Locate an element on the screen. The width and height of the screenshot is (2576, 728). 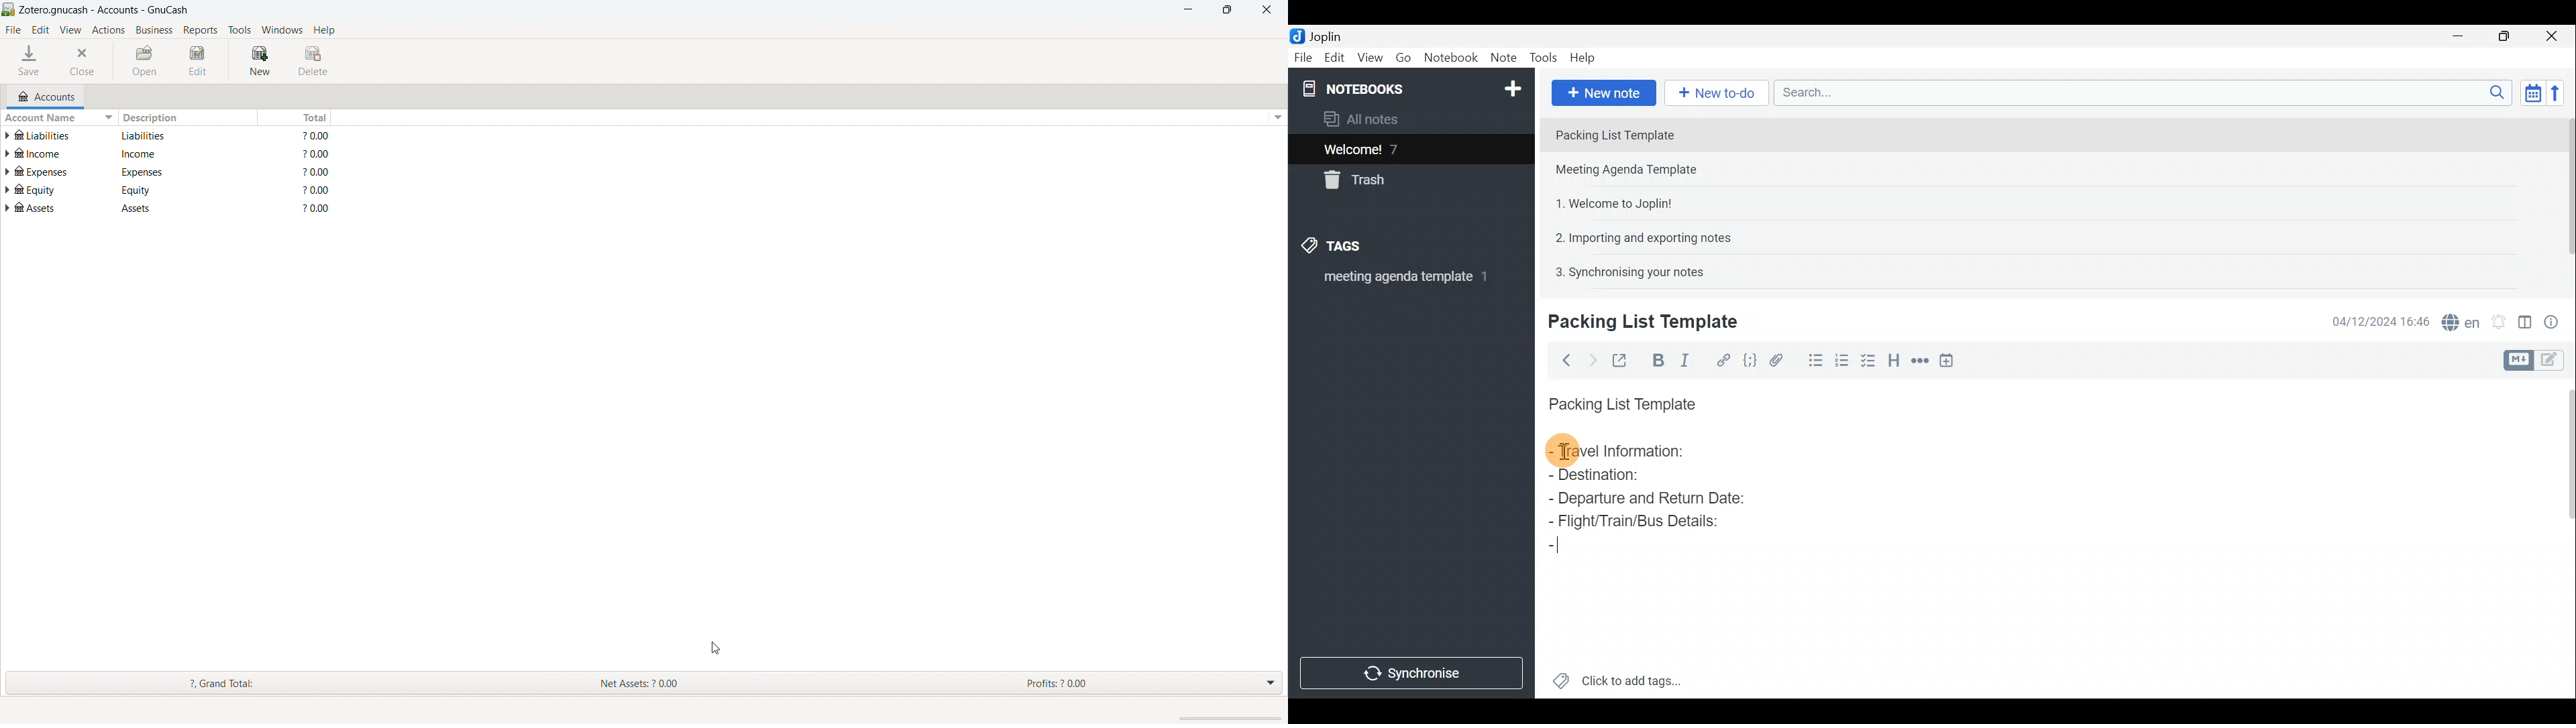
Note 3 is located at coordinates (1609, 202).